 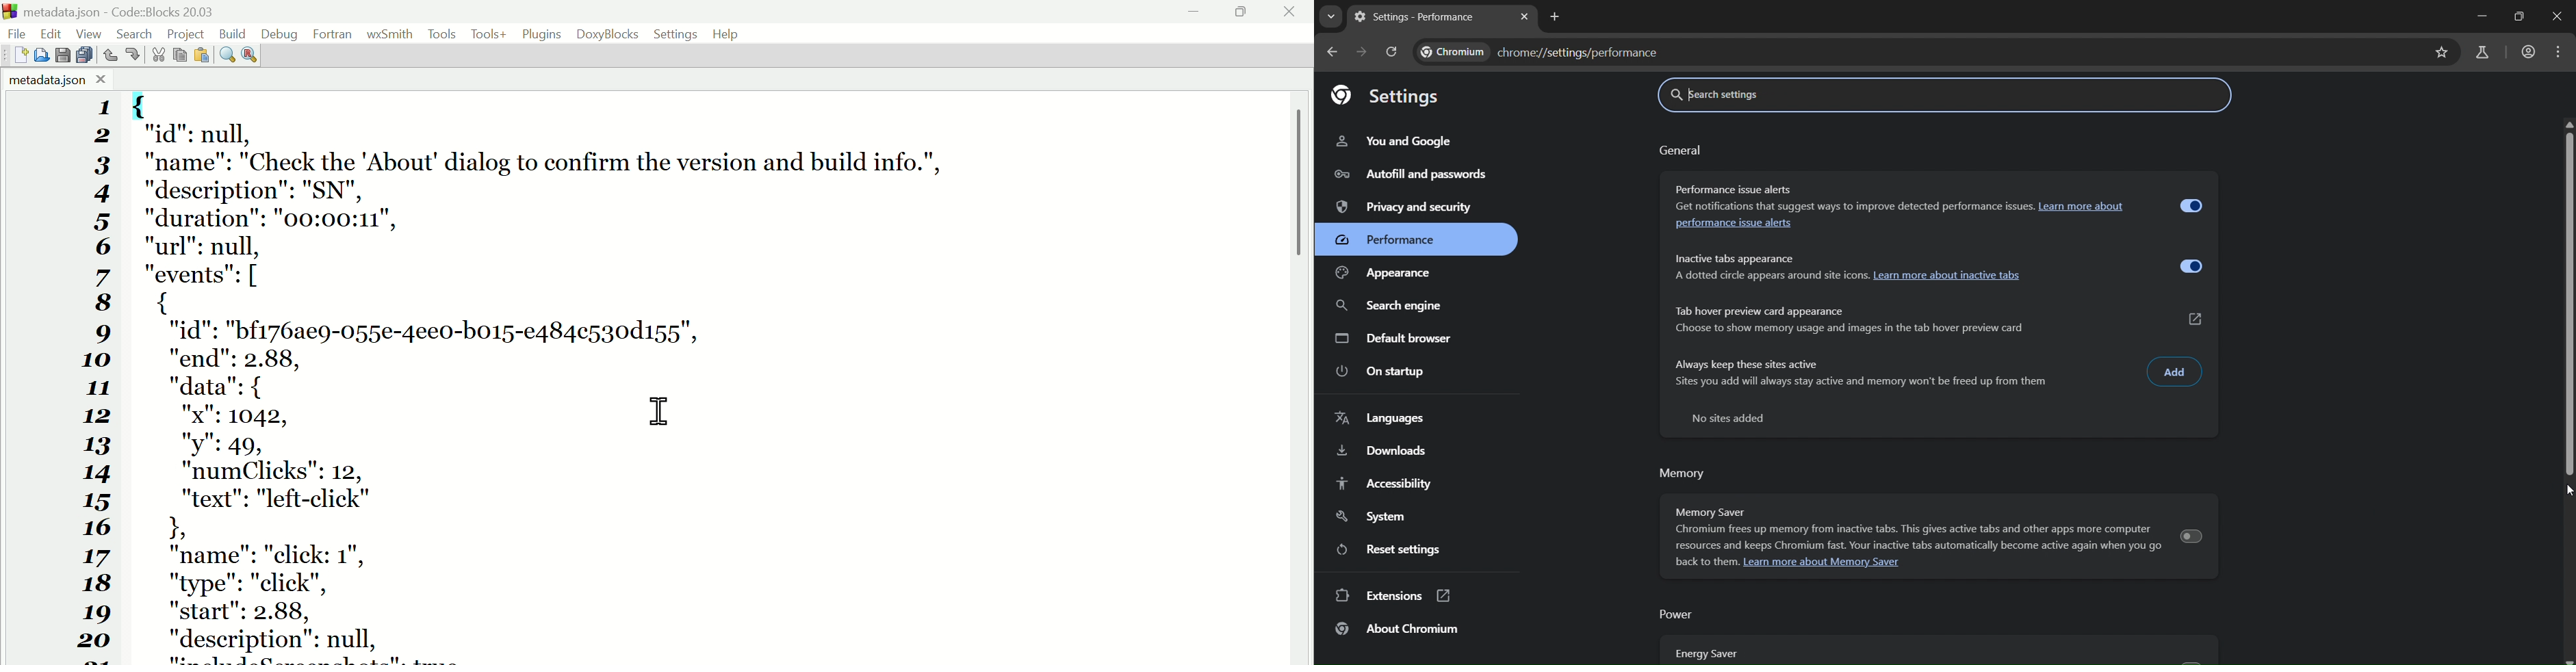 I want to click on power, so click(x=1679, y=615).